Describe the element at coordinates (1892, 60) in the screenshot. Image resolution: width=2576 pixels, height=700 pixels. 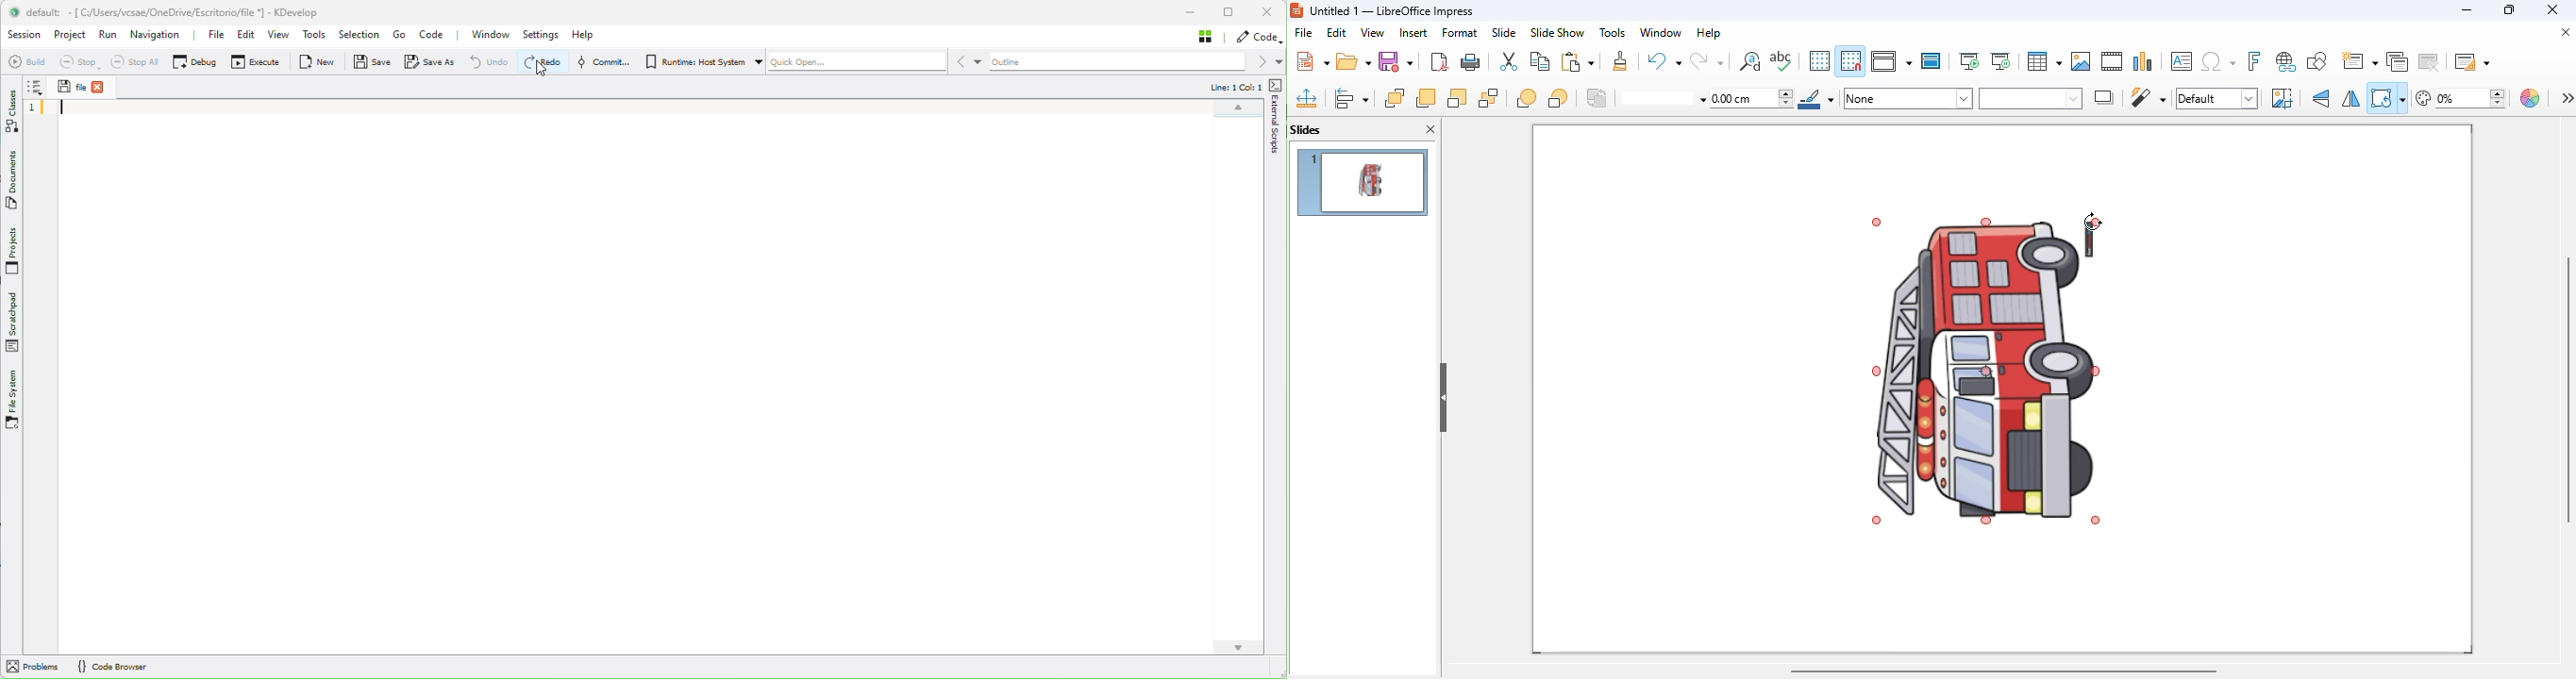
I see `display views` at that location.